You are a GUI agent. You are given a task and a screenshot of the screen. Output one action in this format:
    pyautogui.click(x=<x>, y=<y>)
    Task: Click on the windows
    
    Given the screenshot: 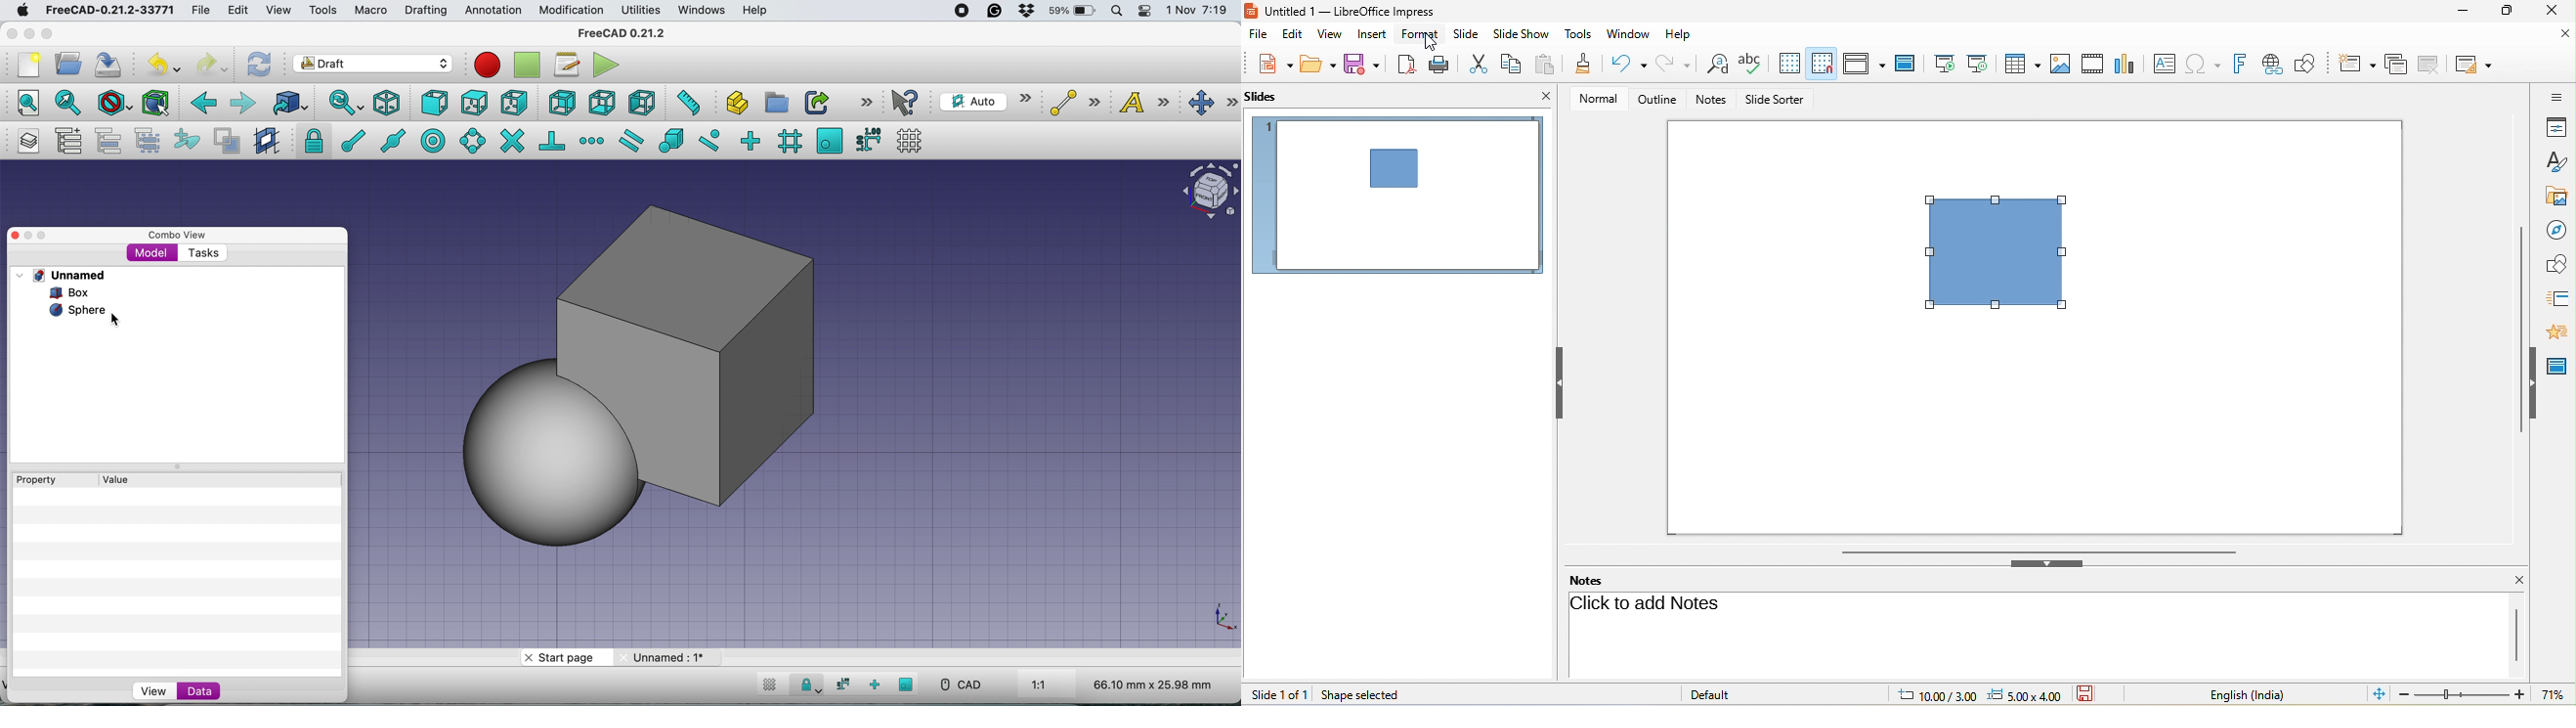 What is the action you would take?
    pyautogui.click(x=703, y=10)
    